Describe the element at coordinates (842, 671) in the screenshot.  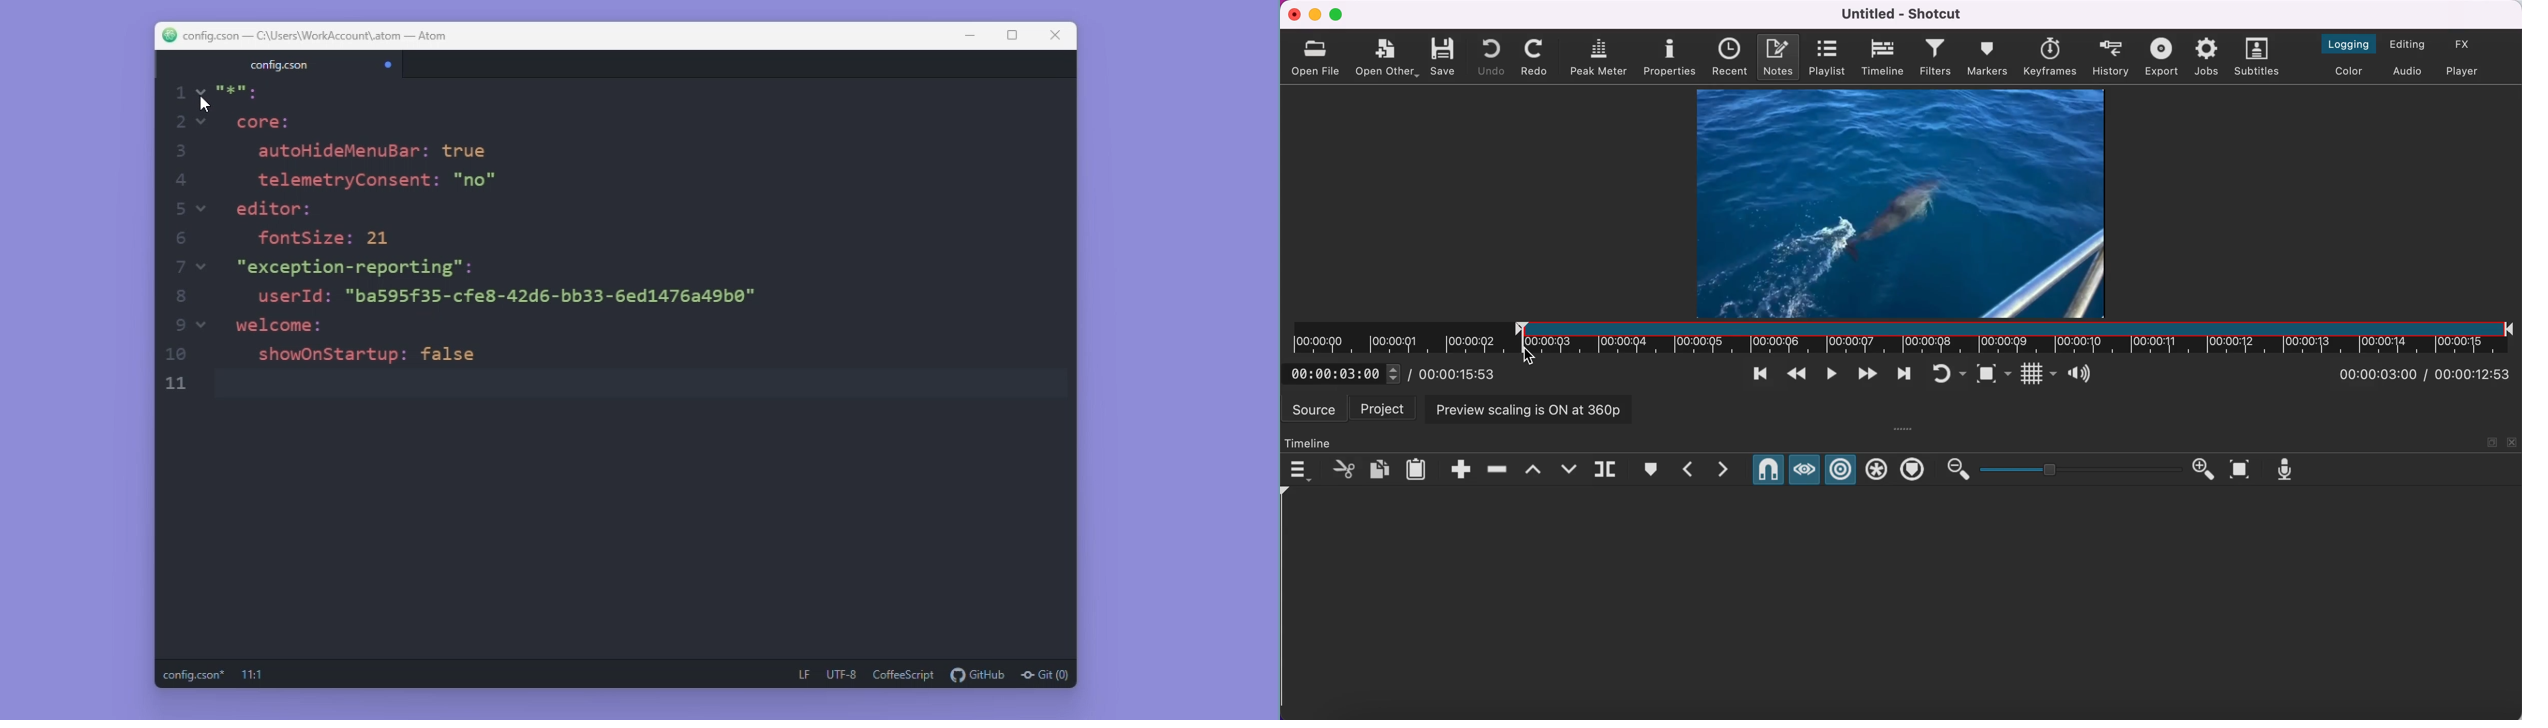
I see `utf 8` at that location.